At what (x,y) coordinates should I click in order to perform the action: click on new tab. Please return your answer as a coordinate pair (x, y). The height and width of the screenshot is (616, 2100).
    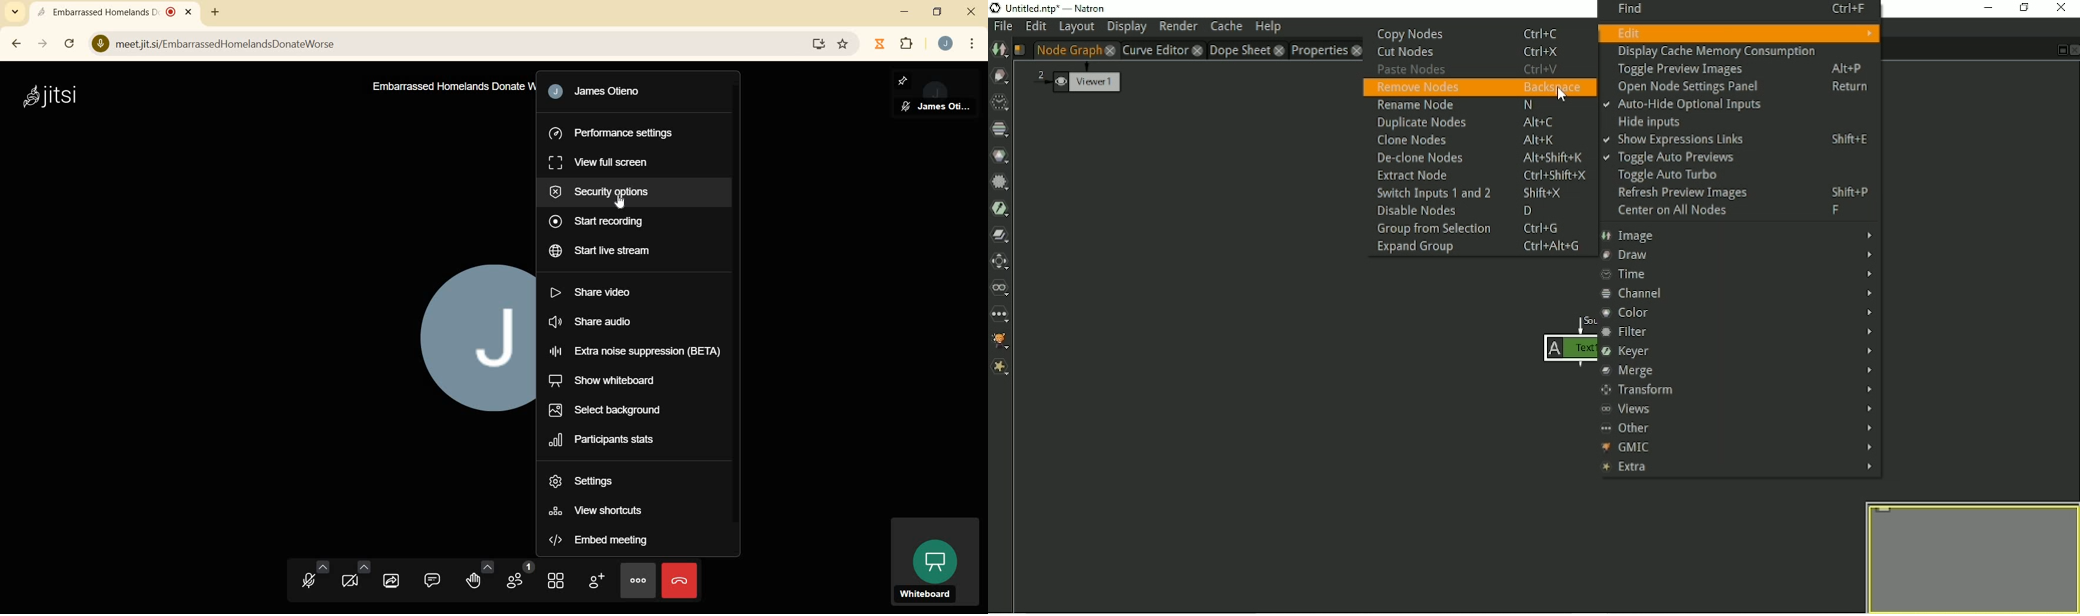
    Looking at the image, I should click on (215, 13).